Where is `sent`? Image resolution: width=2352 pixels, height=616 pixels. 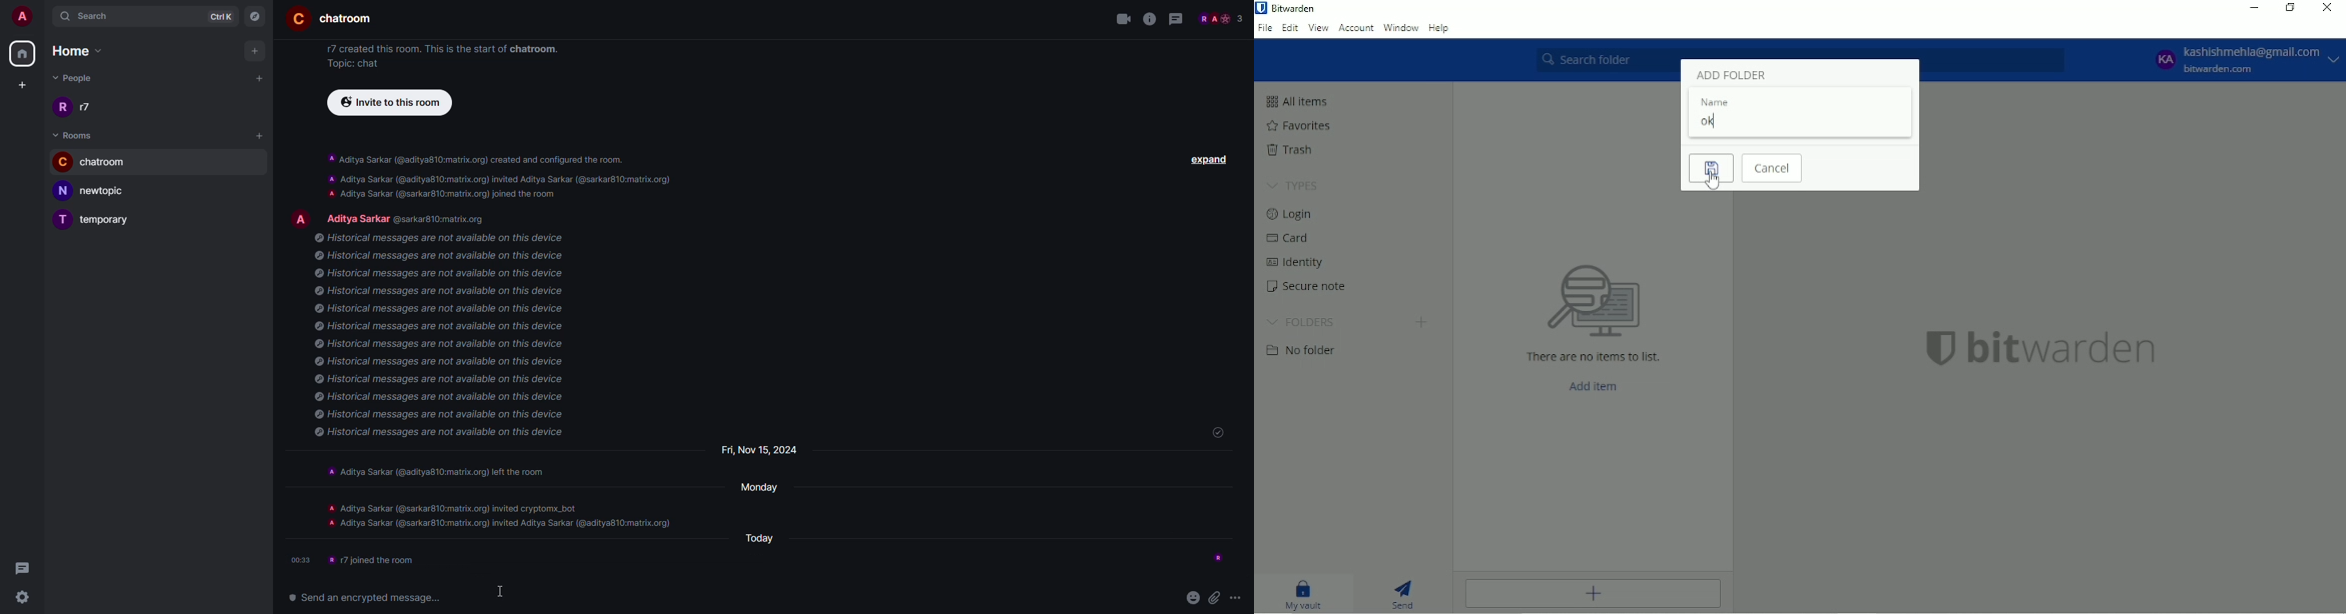
sent is located at coordinates (1215, 433).